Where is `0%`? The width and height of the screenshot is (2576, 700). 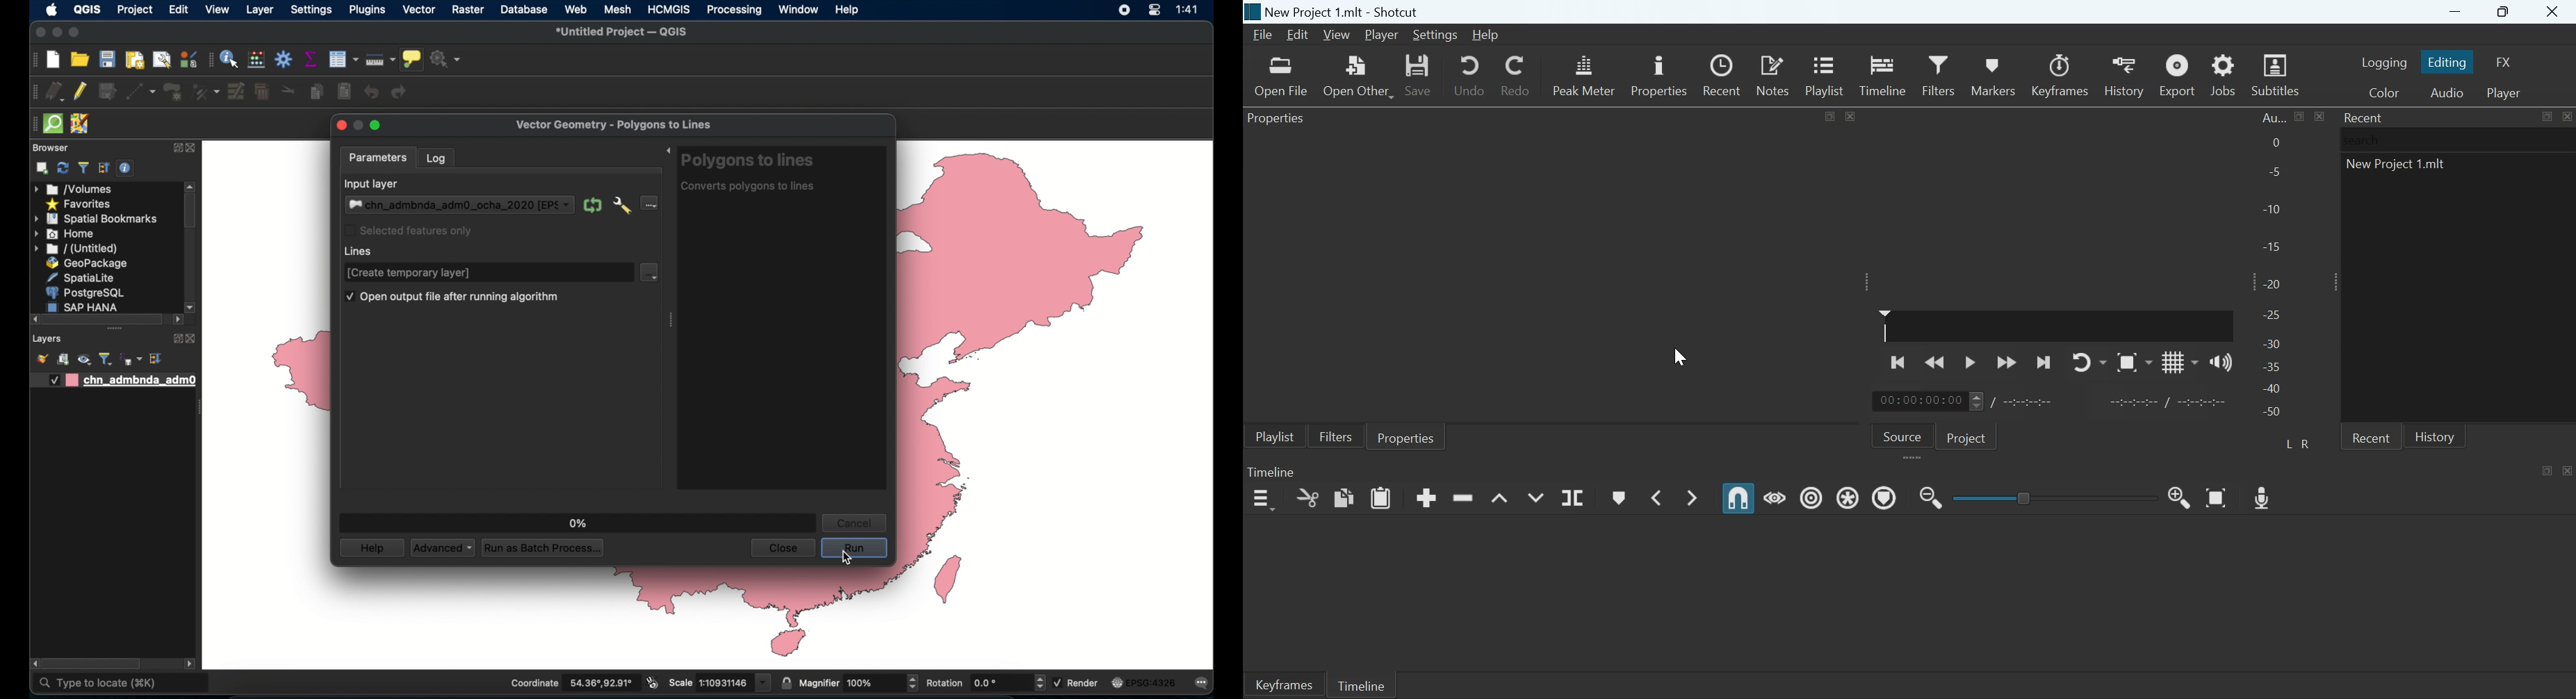 0% is located at coordinates (578, 522).